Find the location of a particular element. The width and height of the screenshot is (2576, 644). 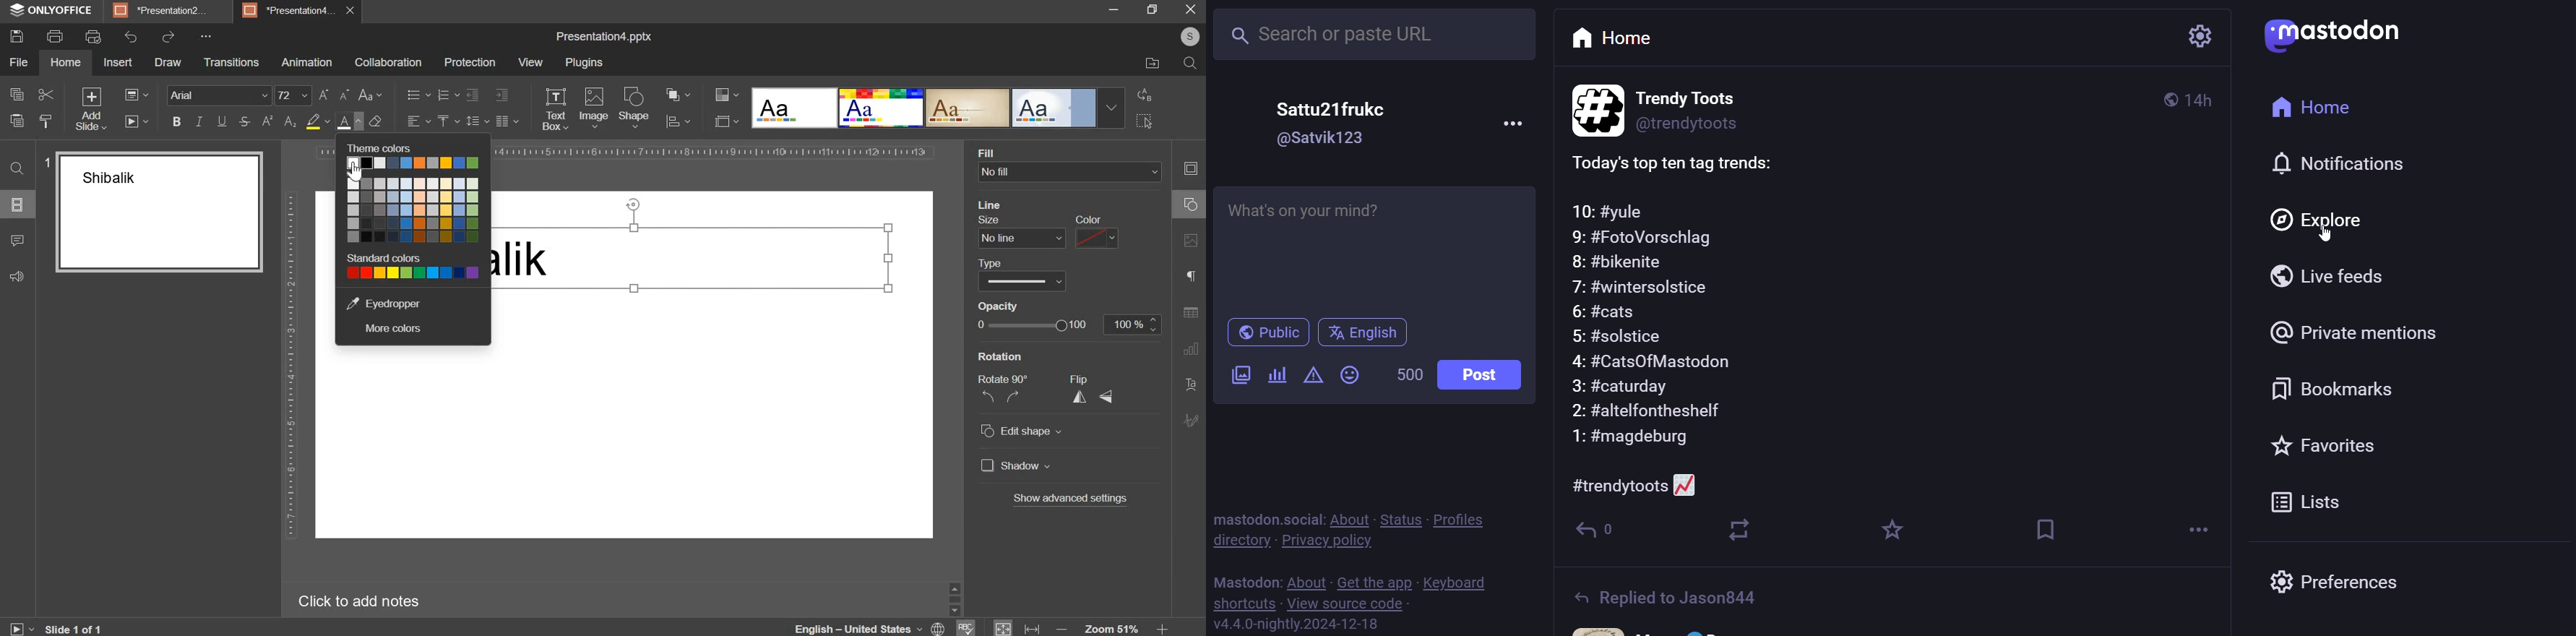

decrease indent is located at coordinates (472, 95).